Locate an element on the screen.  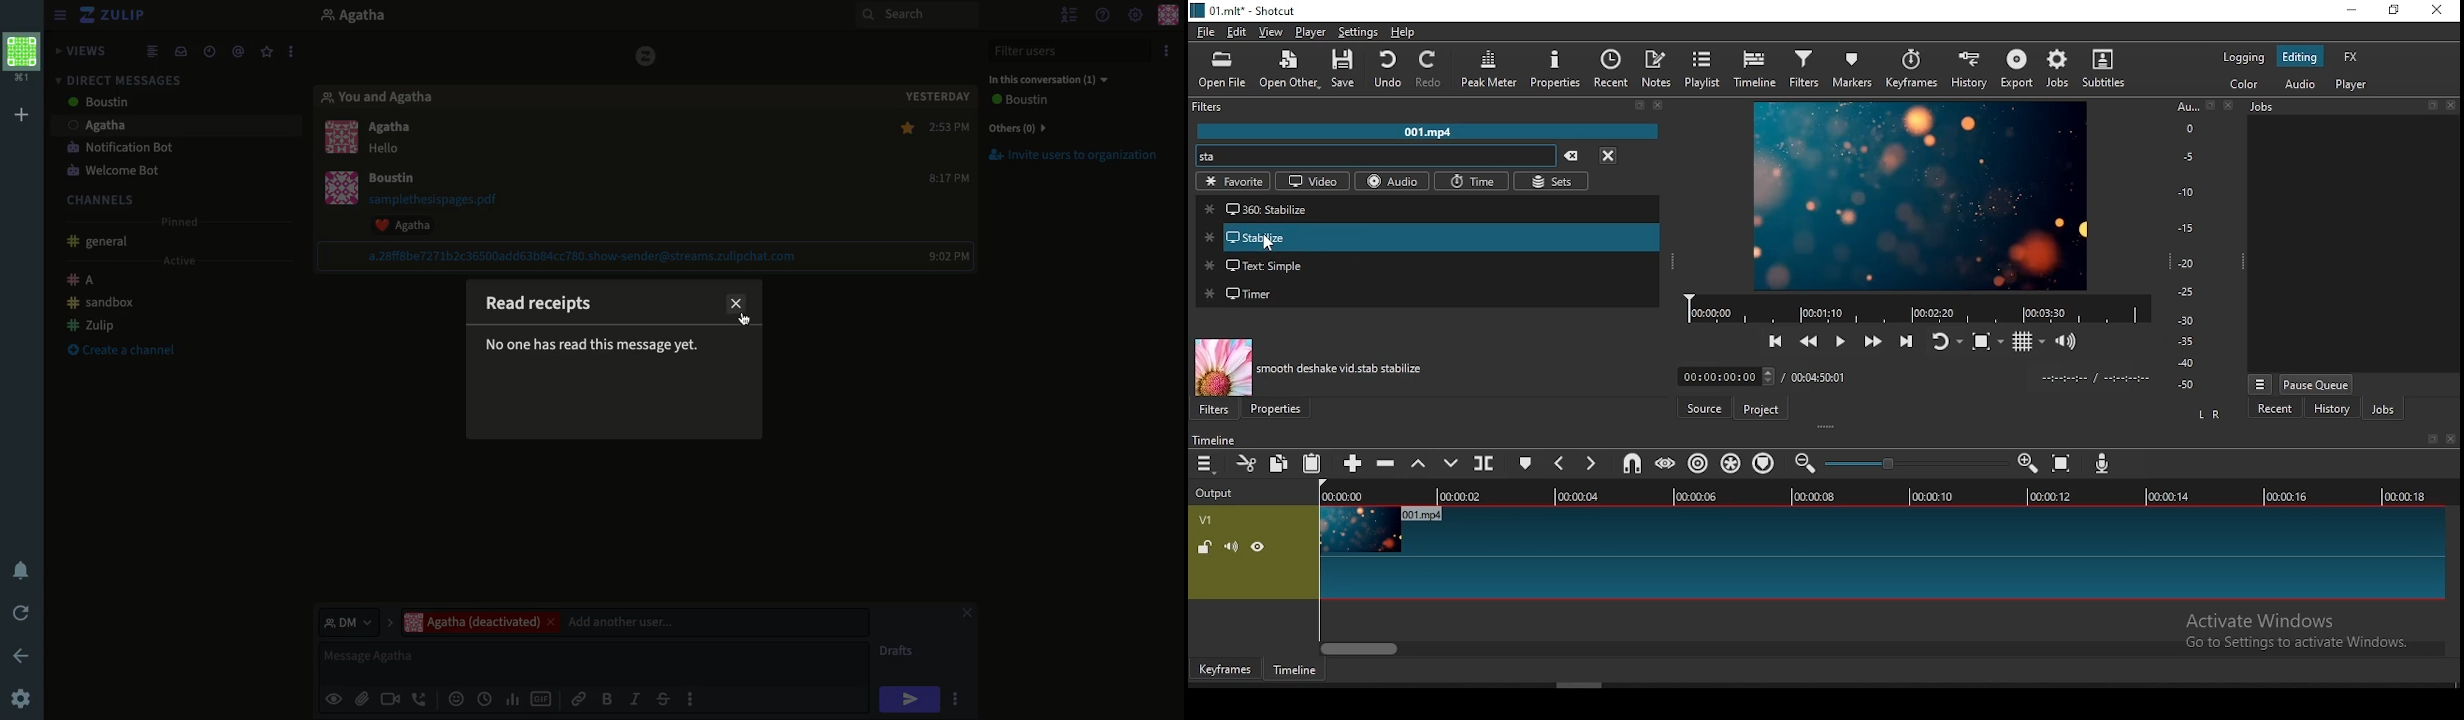
Filter user is located at coordinates (1073, 51).